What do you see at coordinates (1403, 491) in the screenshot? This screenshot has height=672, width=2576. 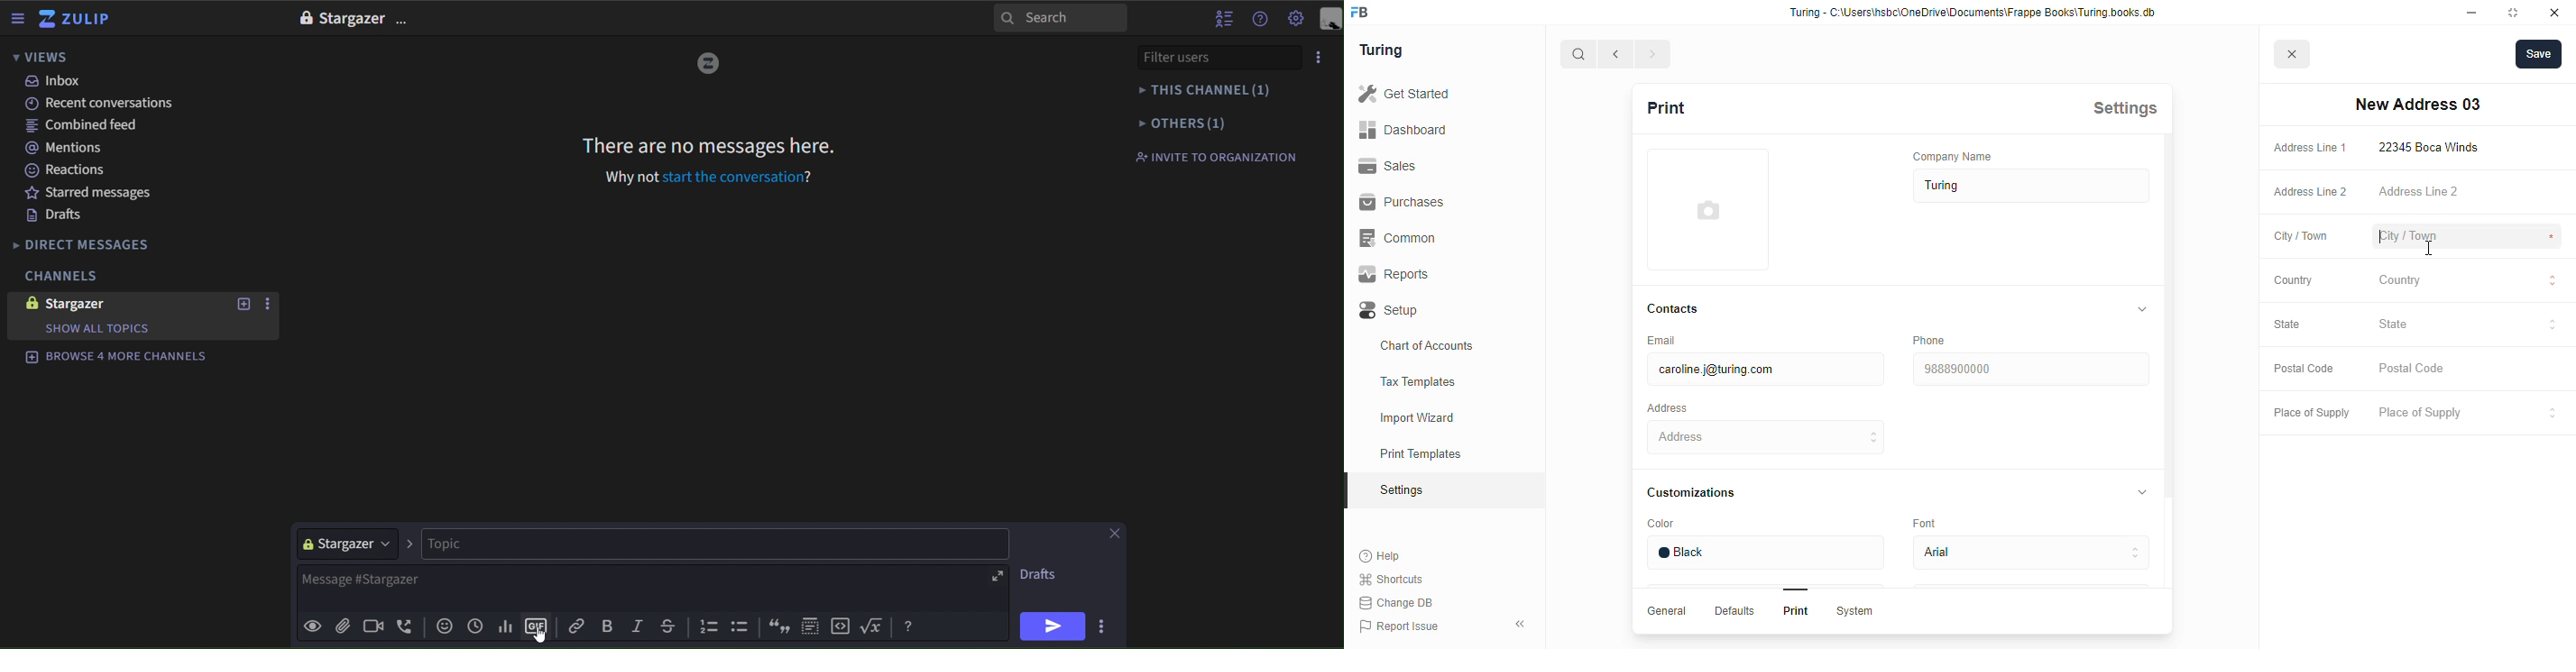 I see `settings` at bounding box center [1403, 491].